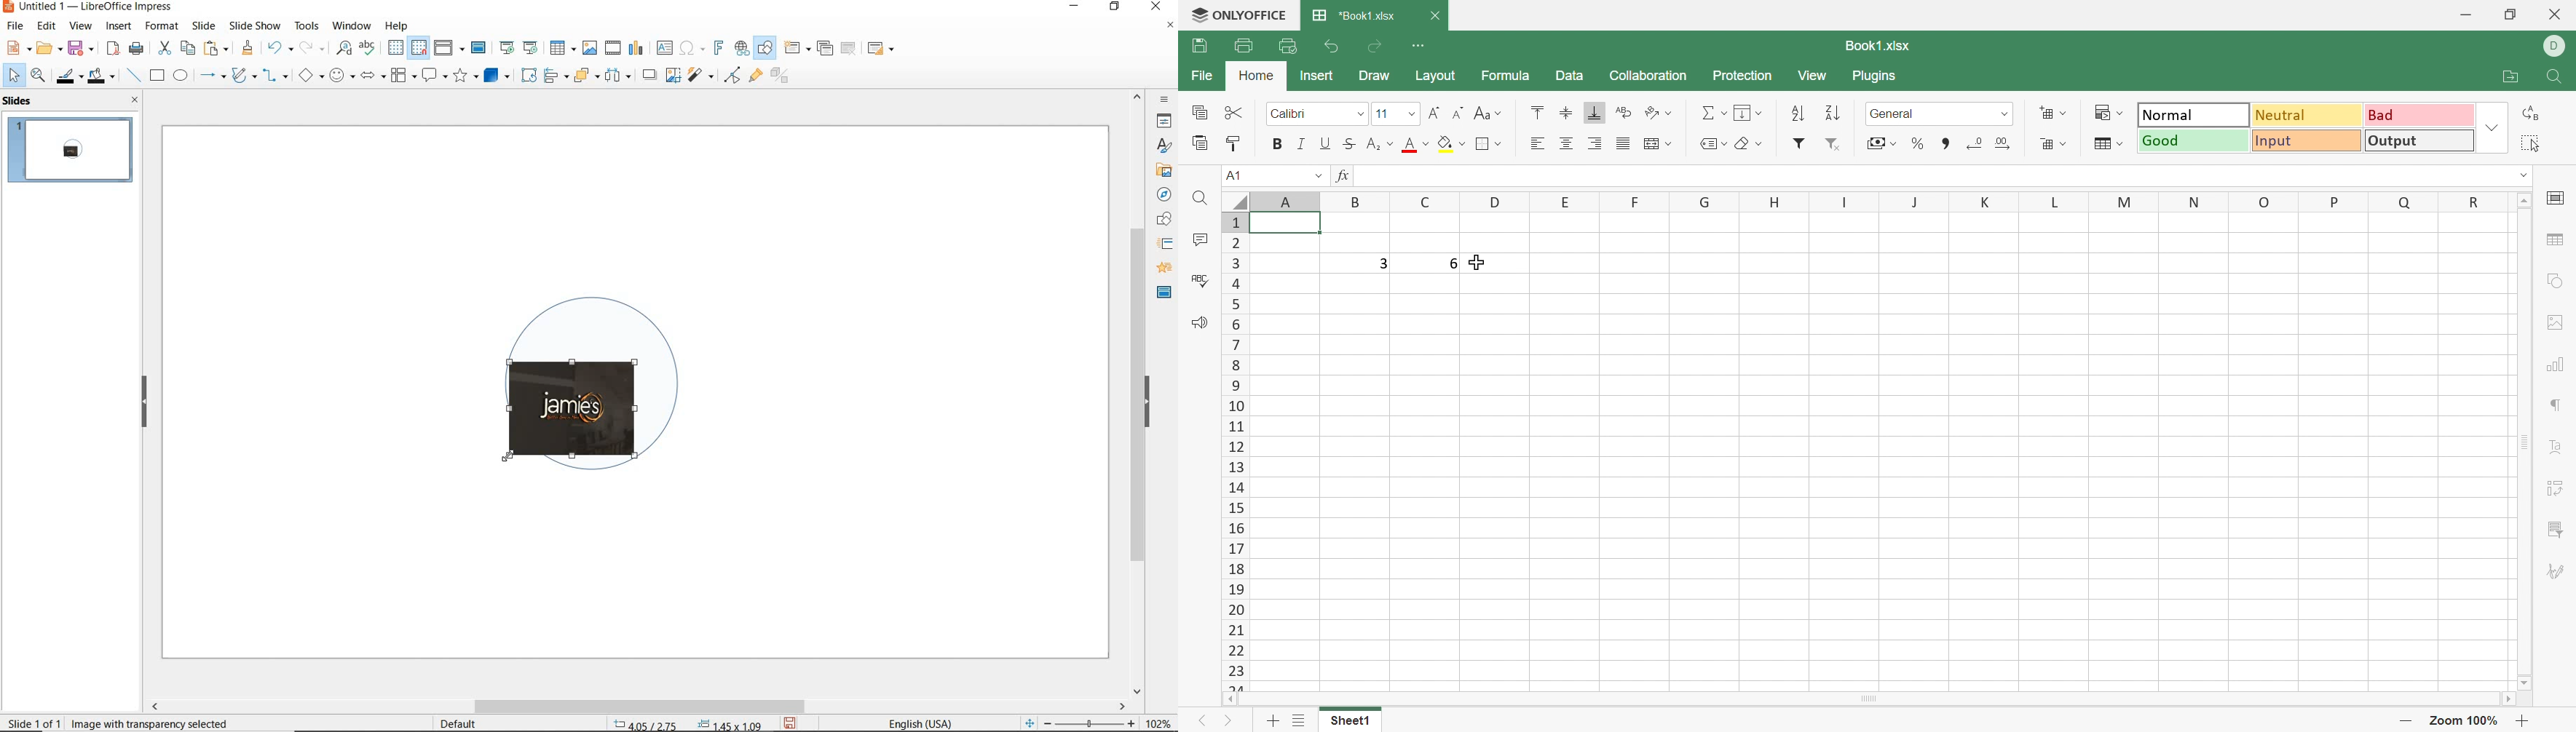 Image resolution: width=2576 pixels, height=756 pixels. I want to click on Close, so click(2558, 13).